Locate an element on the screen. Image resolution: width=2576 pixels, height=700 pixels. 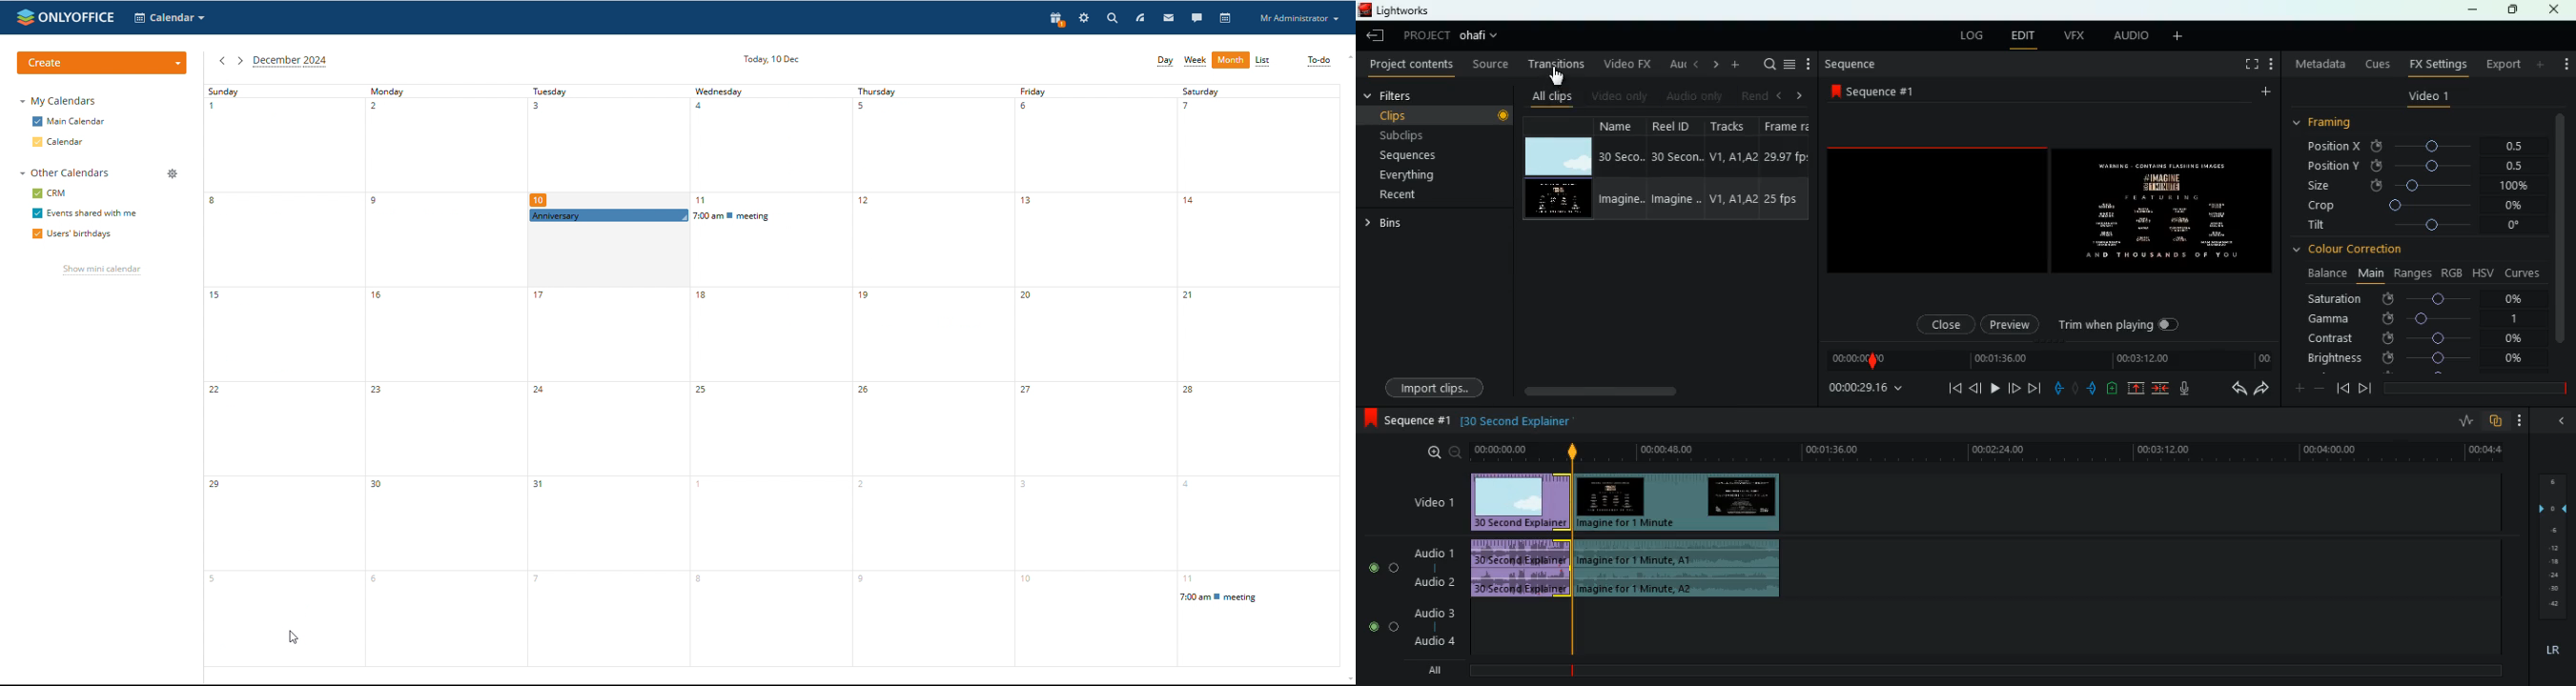
video is located at coordinates (1556, 201).